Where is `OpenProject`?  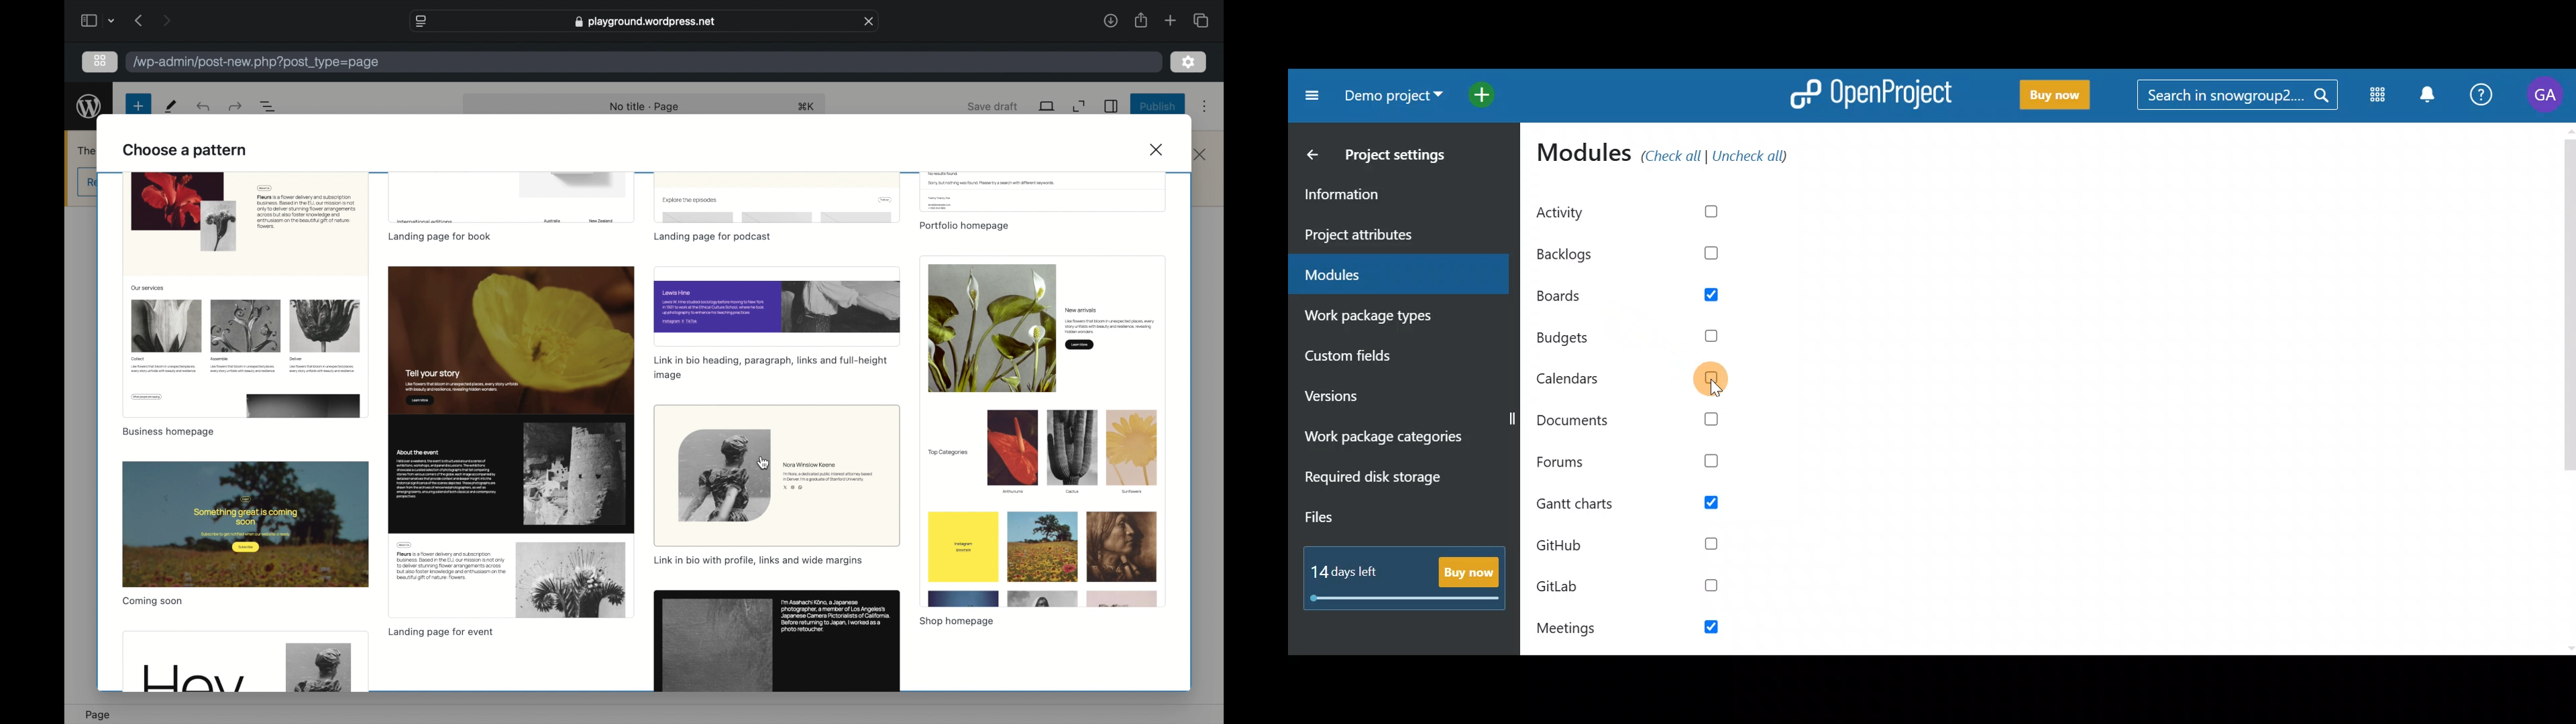
OpenProject is located at coordinates (1872, 99).